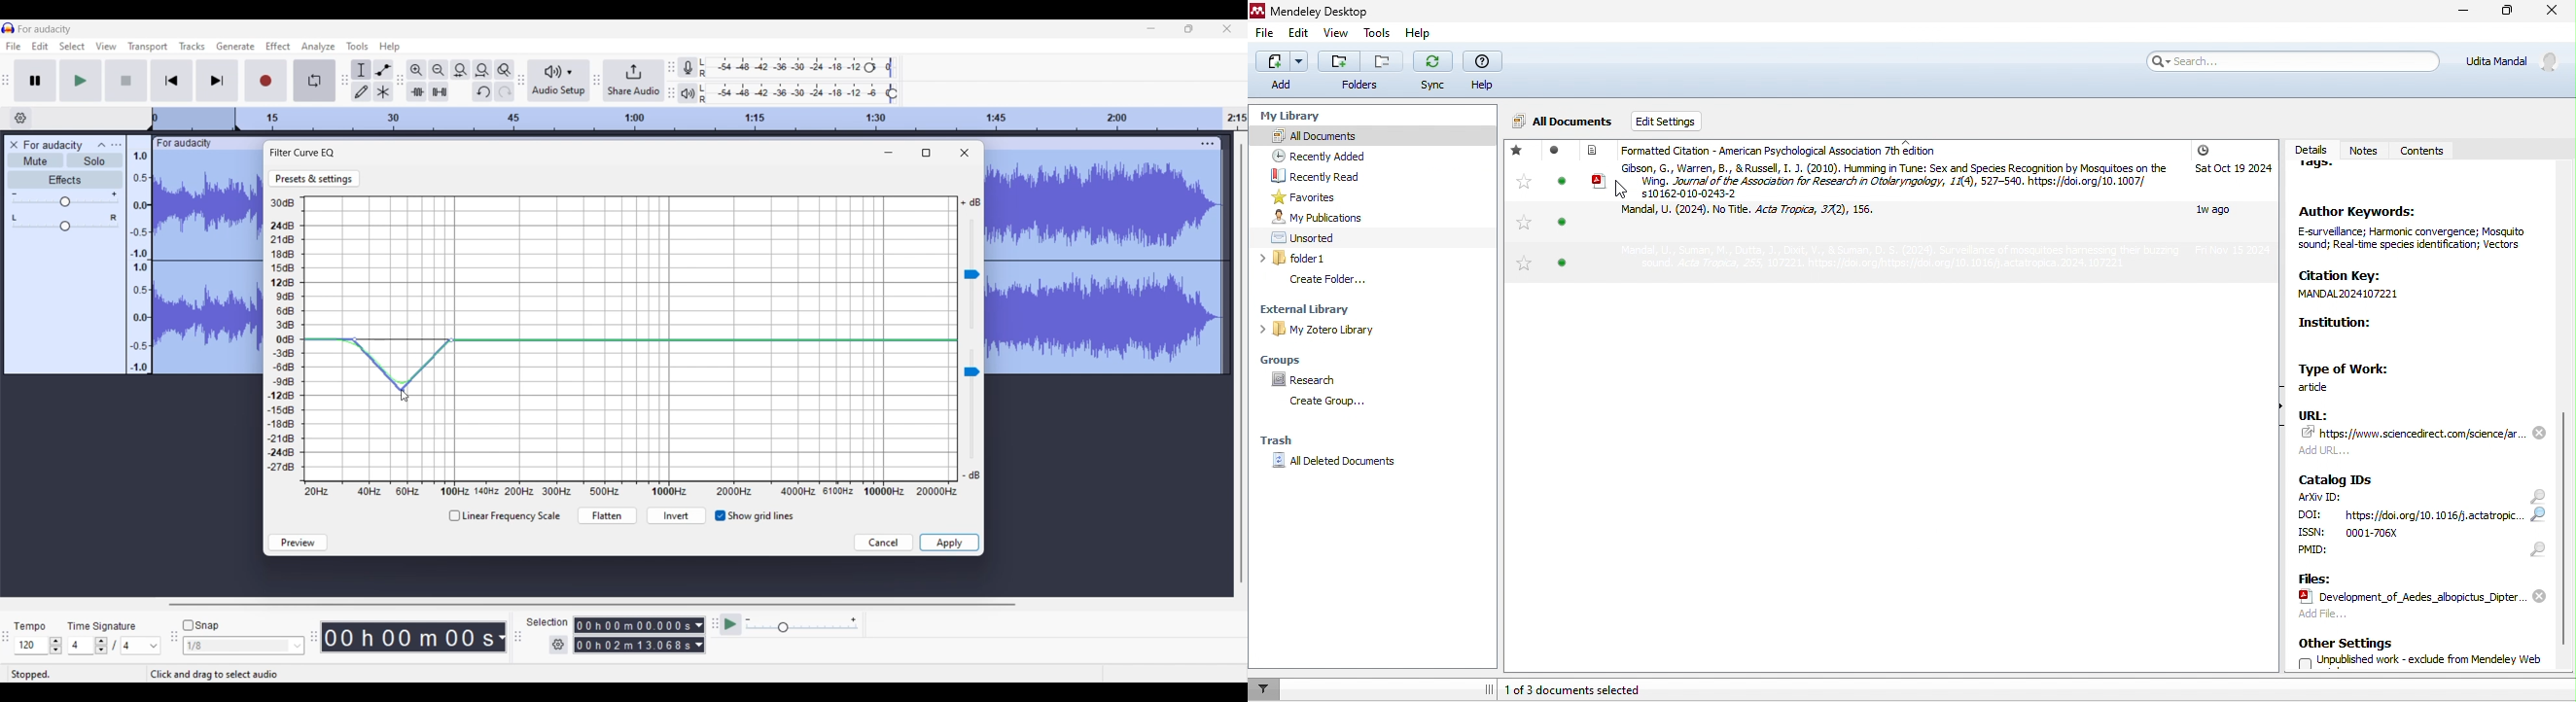 The height and width of the screenshot is (728, 2576). What do you see at coordinates (802, 628) in the screenshot?
I see `Change playback speed` at bounding box center [802, 628].